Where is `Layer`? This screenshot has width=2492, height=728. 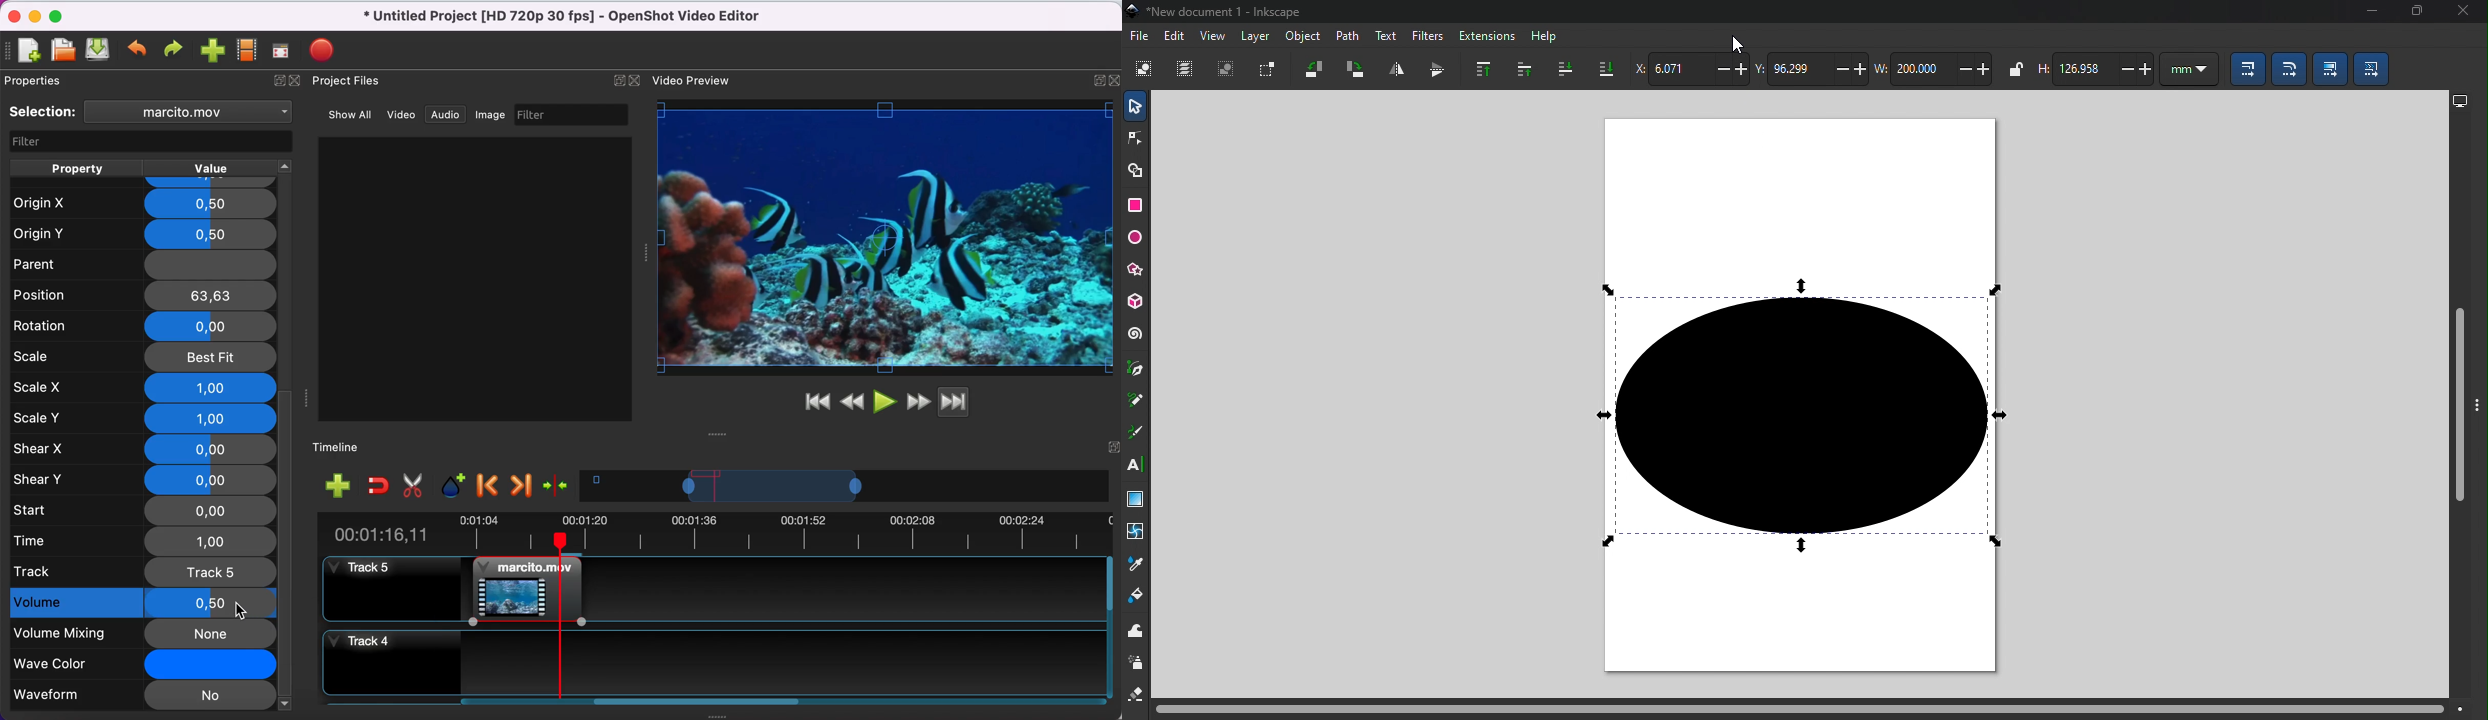
Layer is located at coordinates (1257, 36).